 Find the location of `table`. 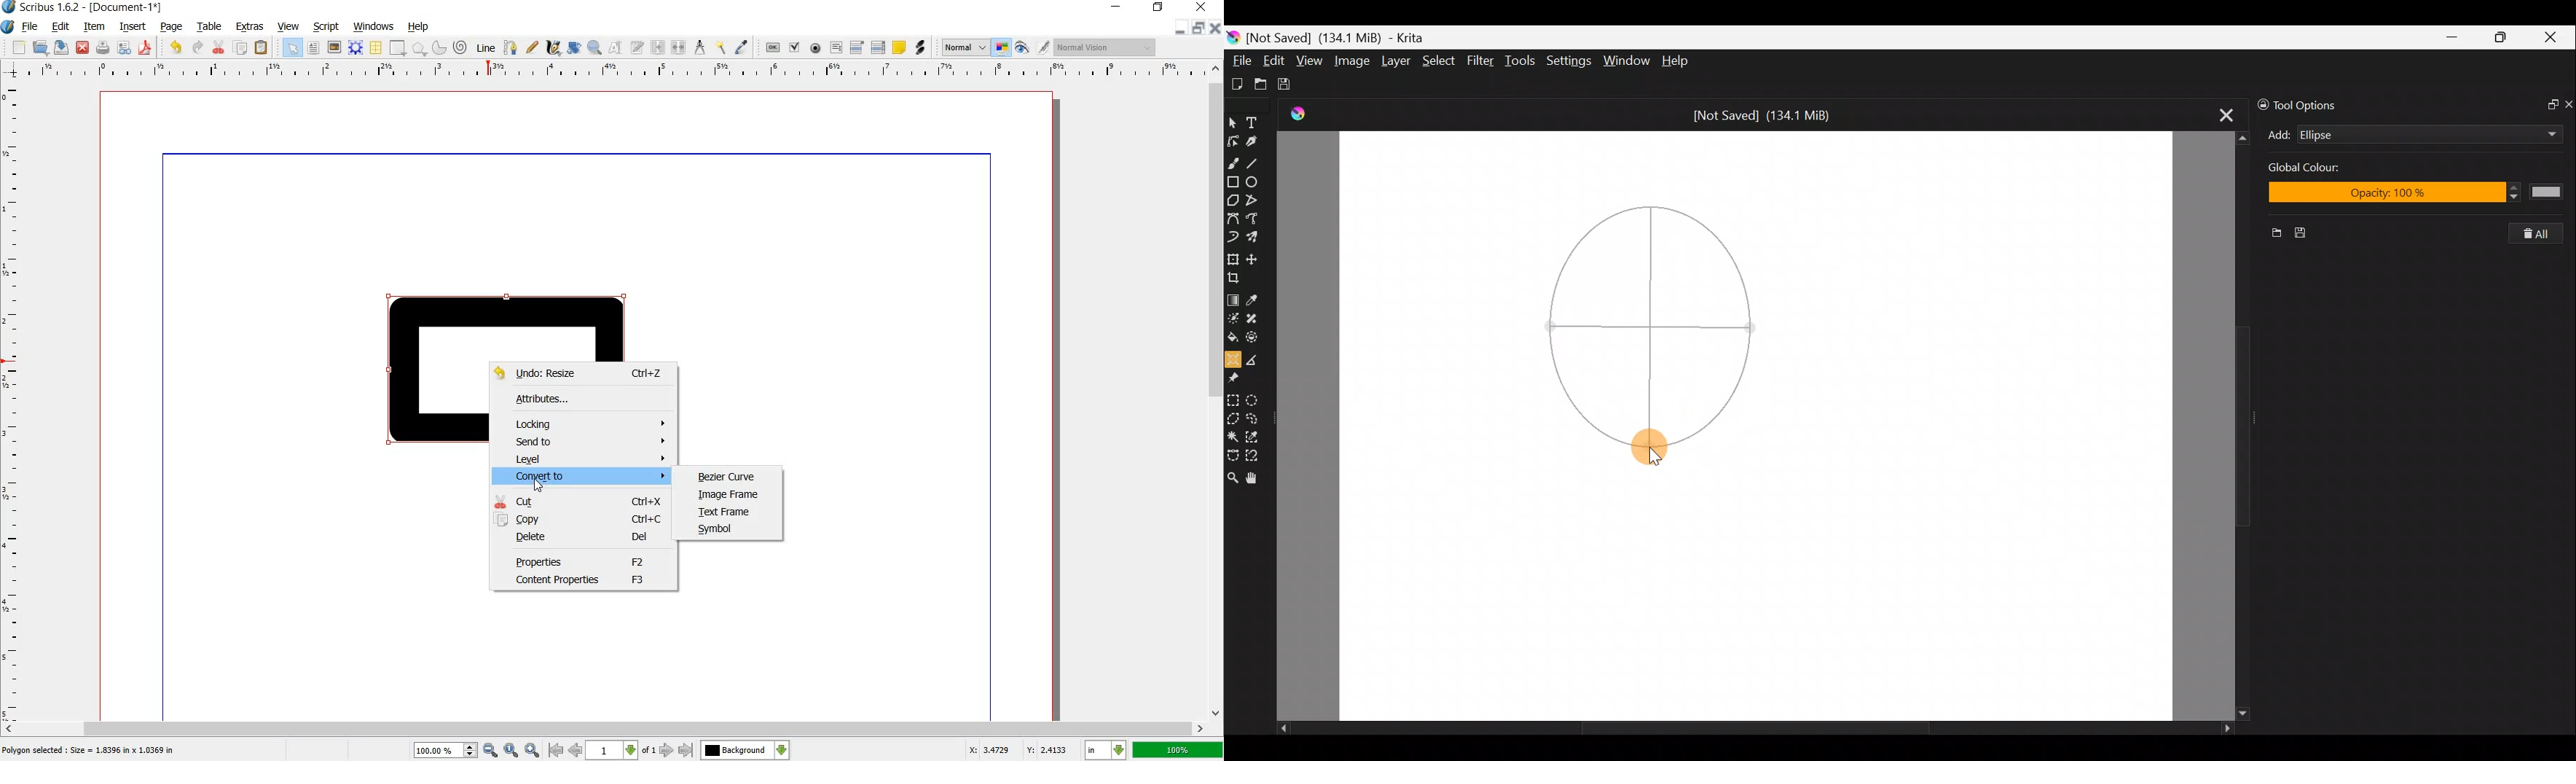

table is located at coordinates (374, 47).